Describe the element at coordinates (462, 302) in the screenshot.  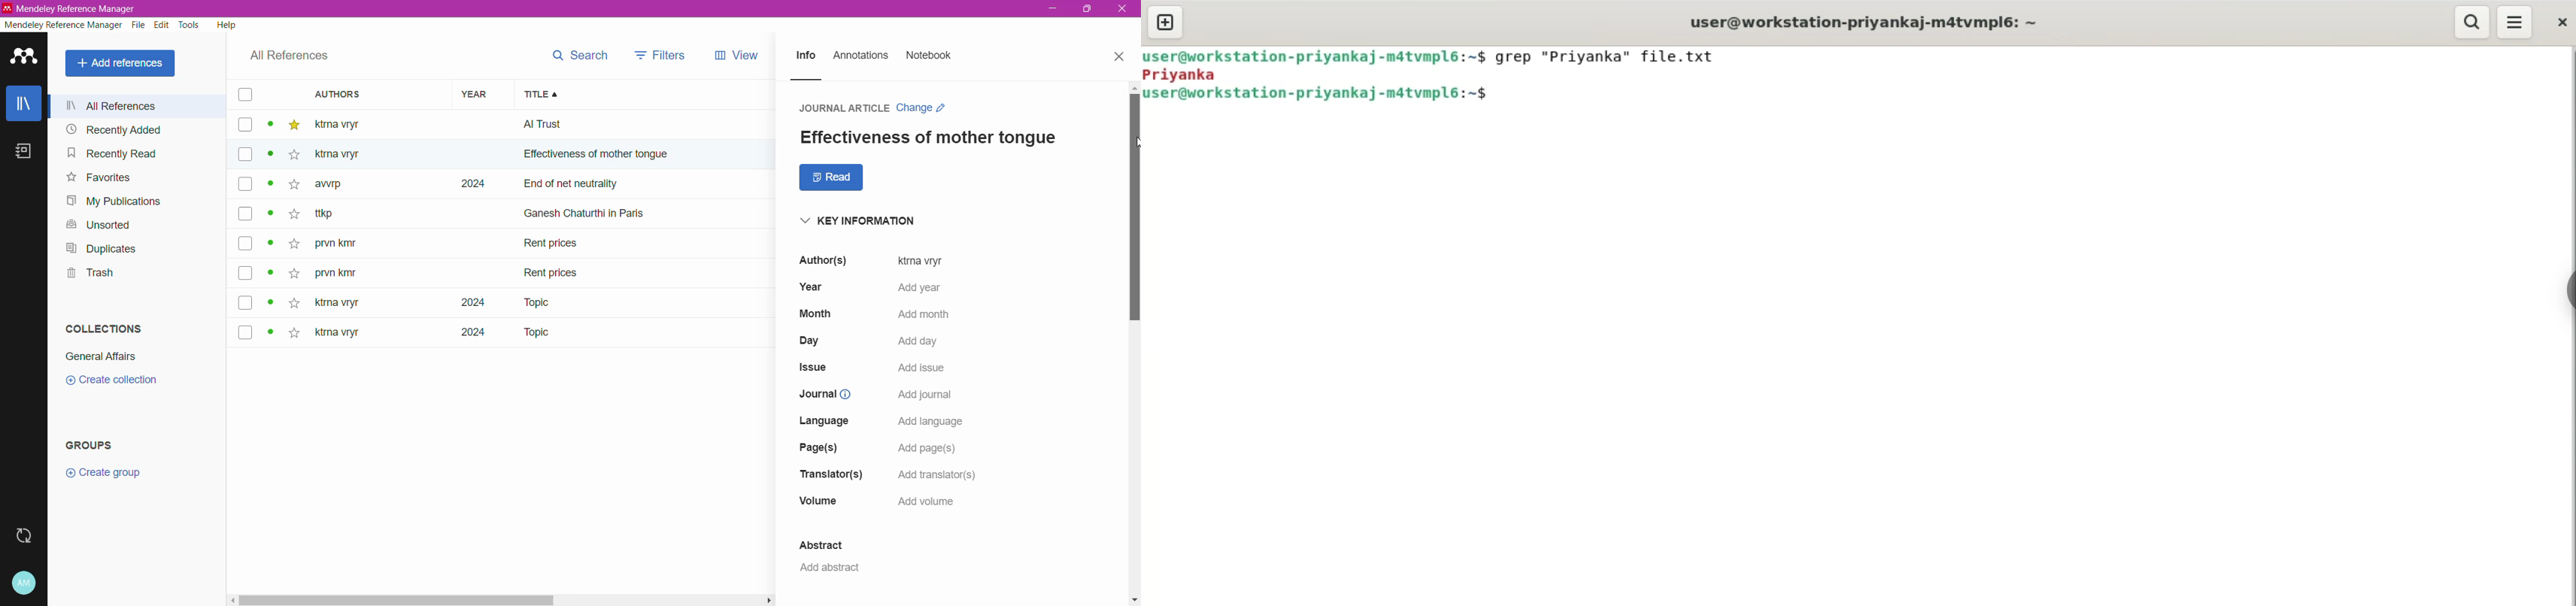
I see `2024` at that location.